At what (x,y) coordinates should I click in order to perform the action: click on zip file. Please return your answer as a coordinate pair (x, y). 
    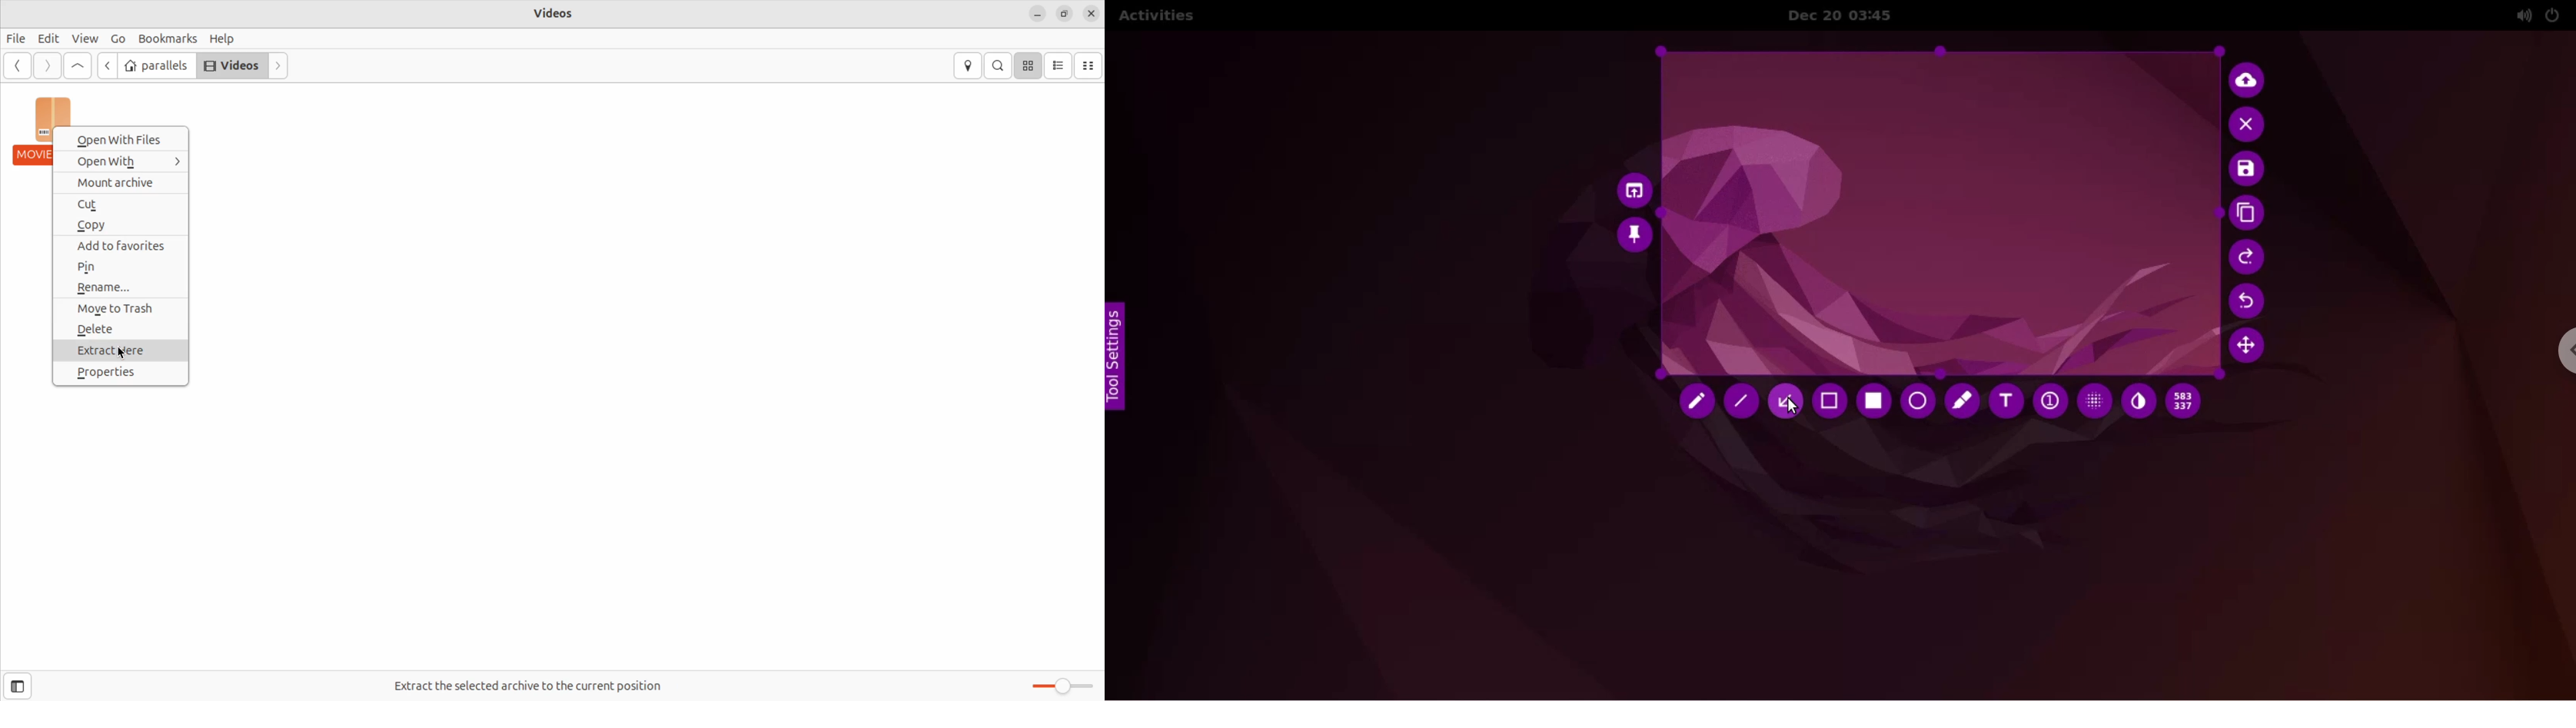
    Looking at the image, I should click on (33, 131).